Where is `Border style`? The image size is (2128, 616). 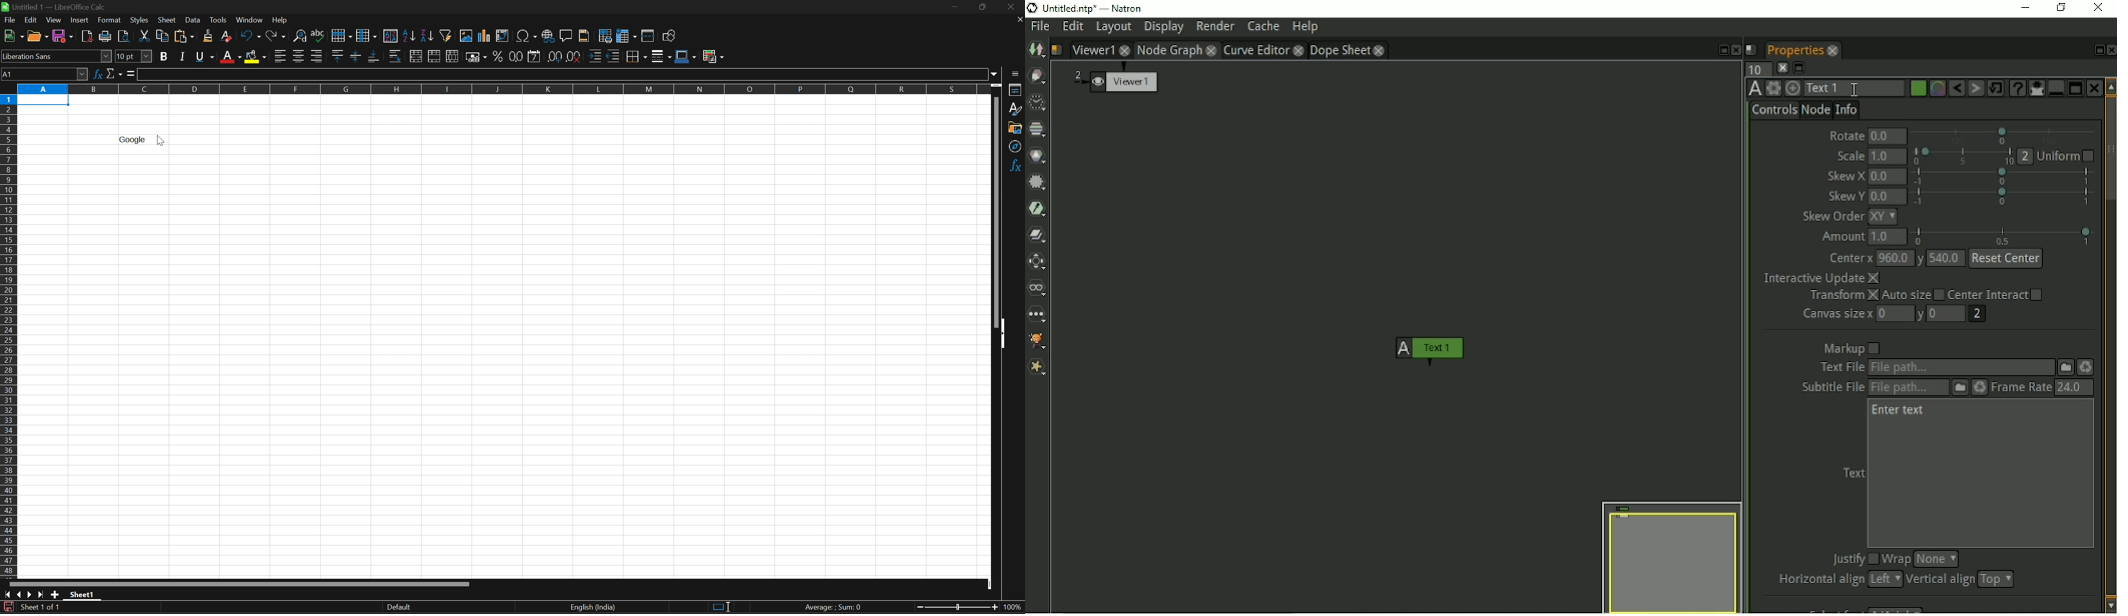
Border style is located at coordinates (662, 56).